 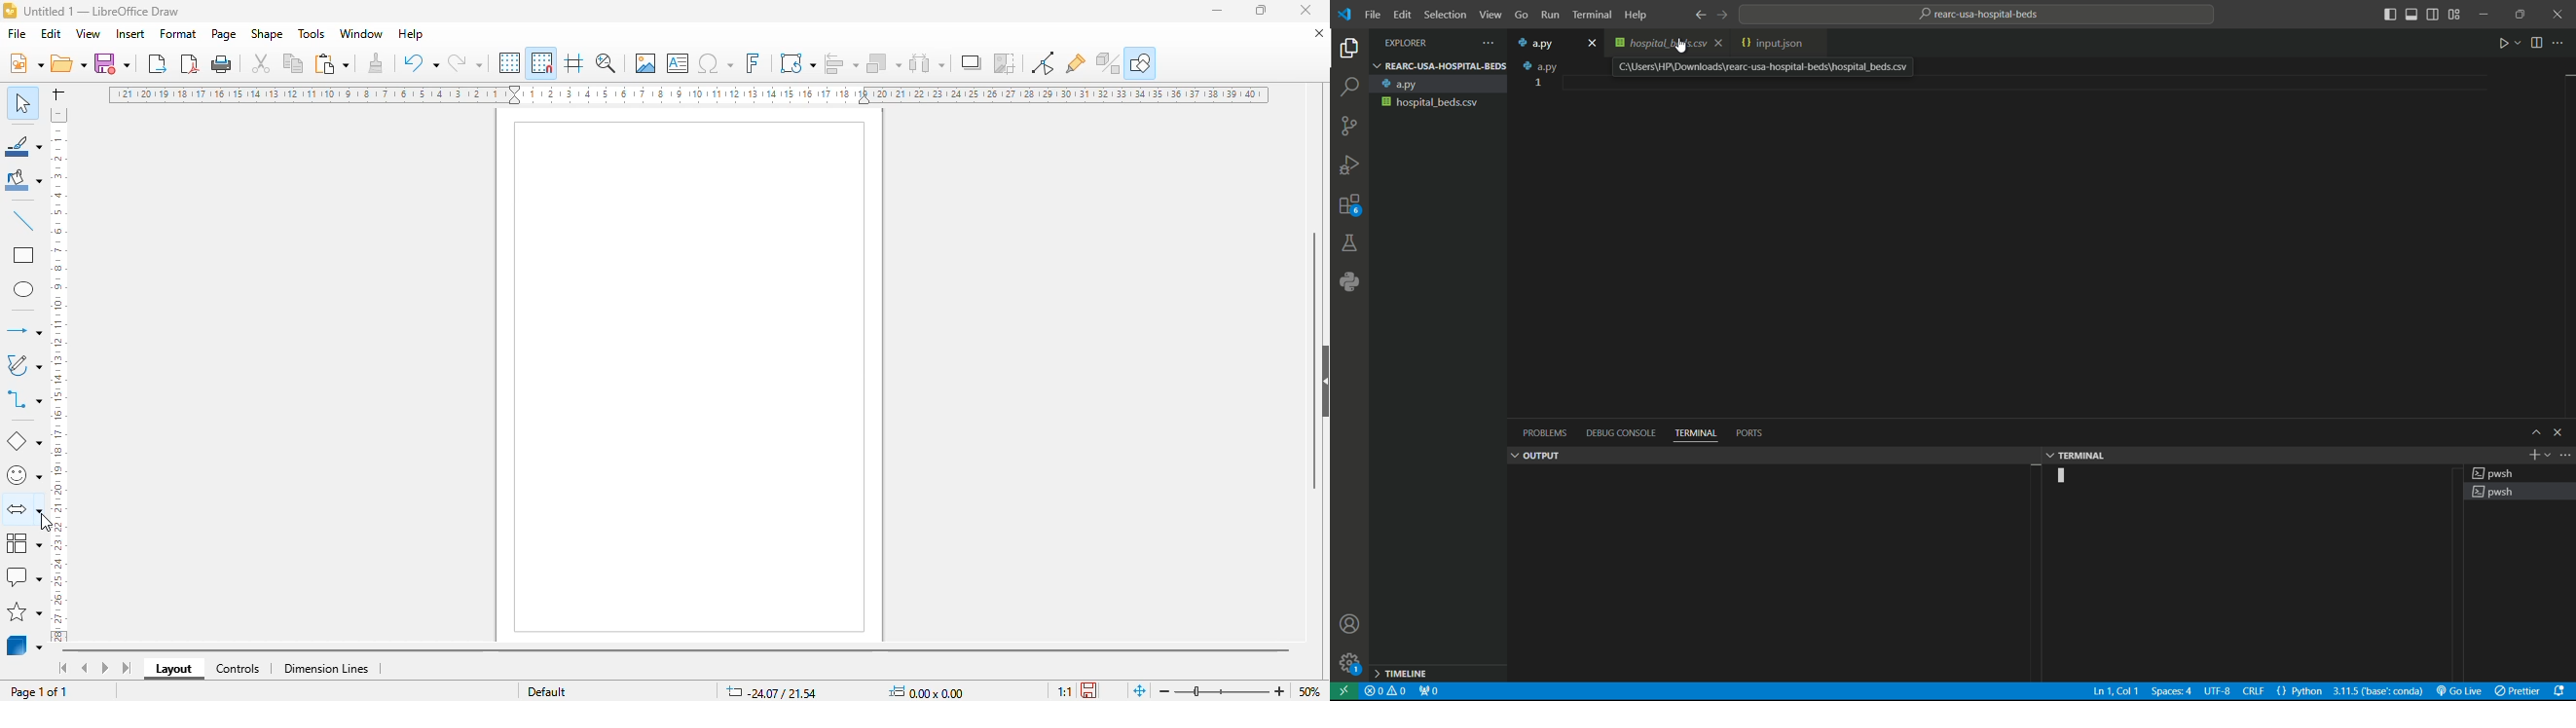 What do you see at coordinates (24, 543) in the screenshot?
I see `flowchart` at bounding box center [24, 543].